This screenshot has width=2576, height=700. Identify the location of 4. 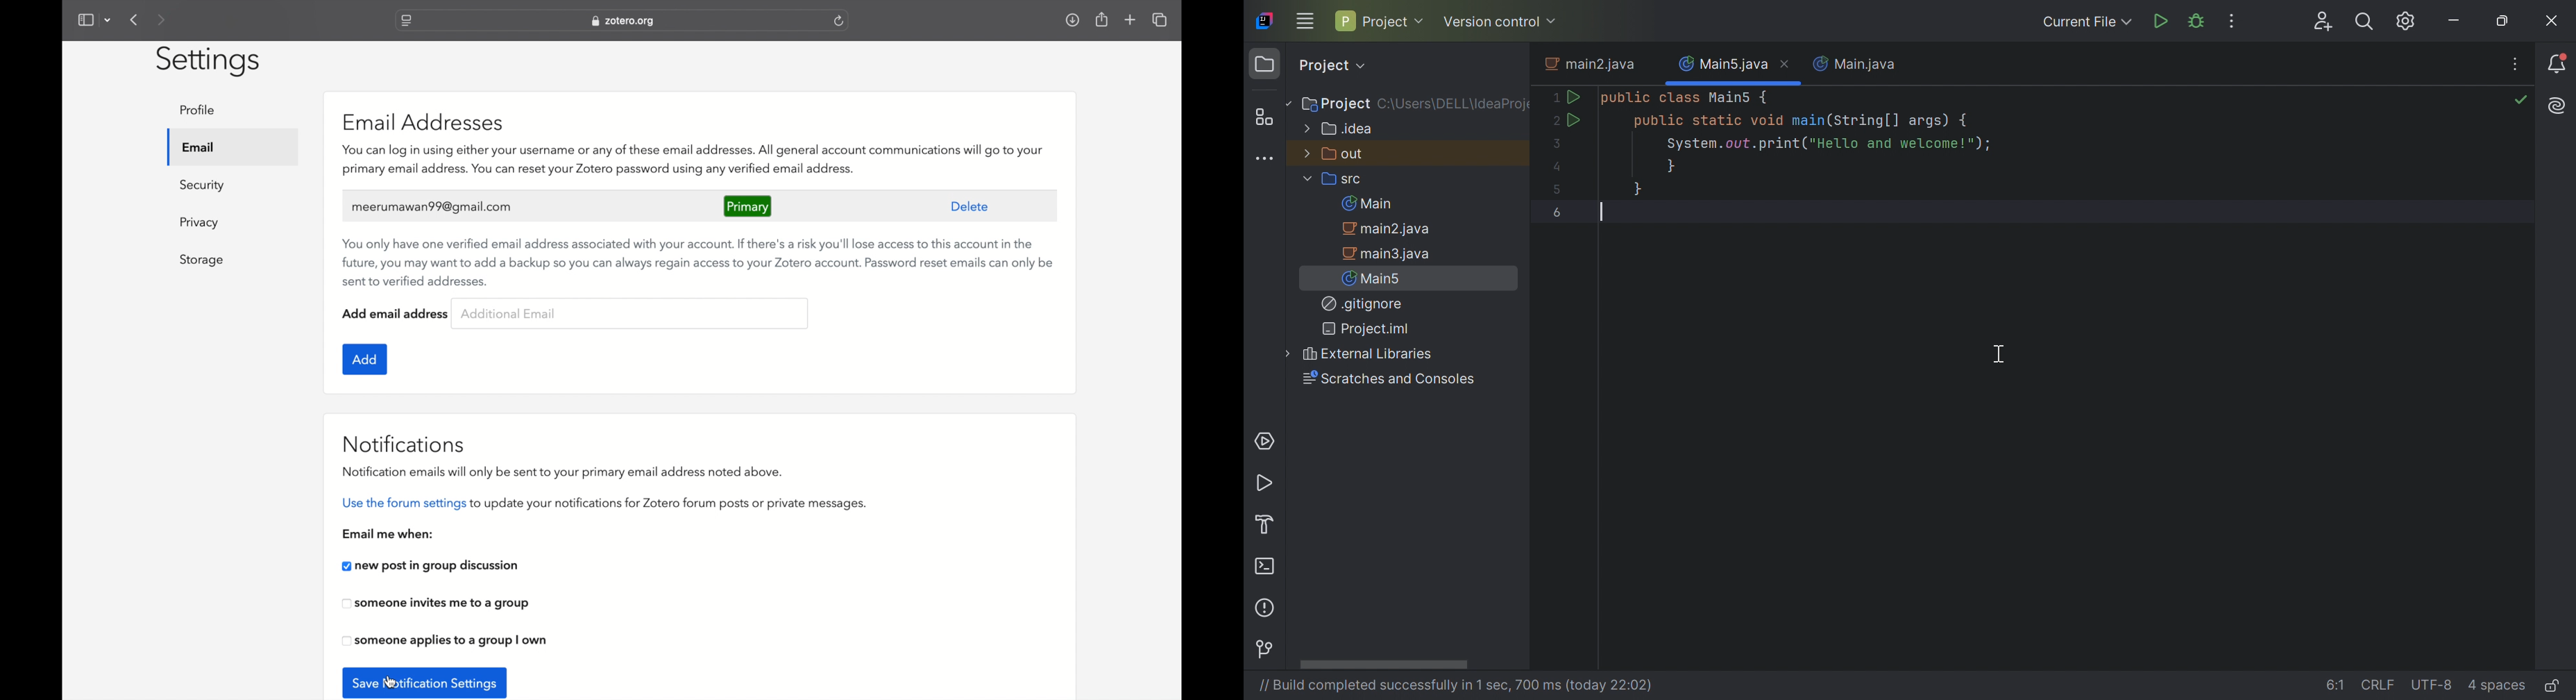
(1558, 169).